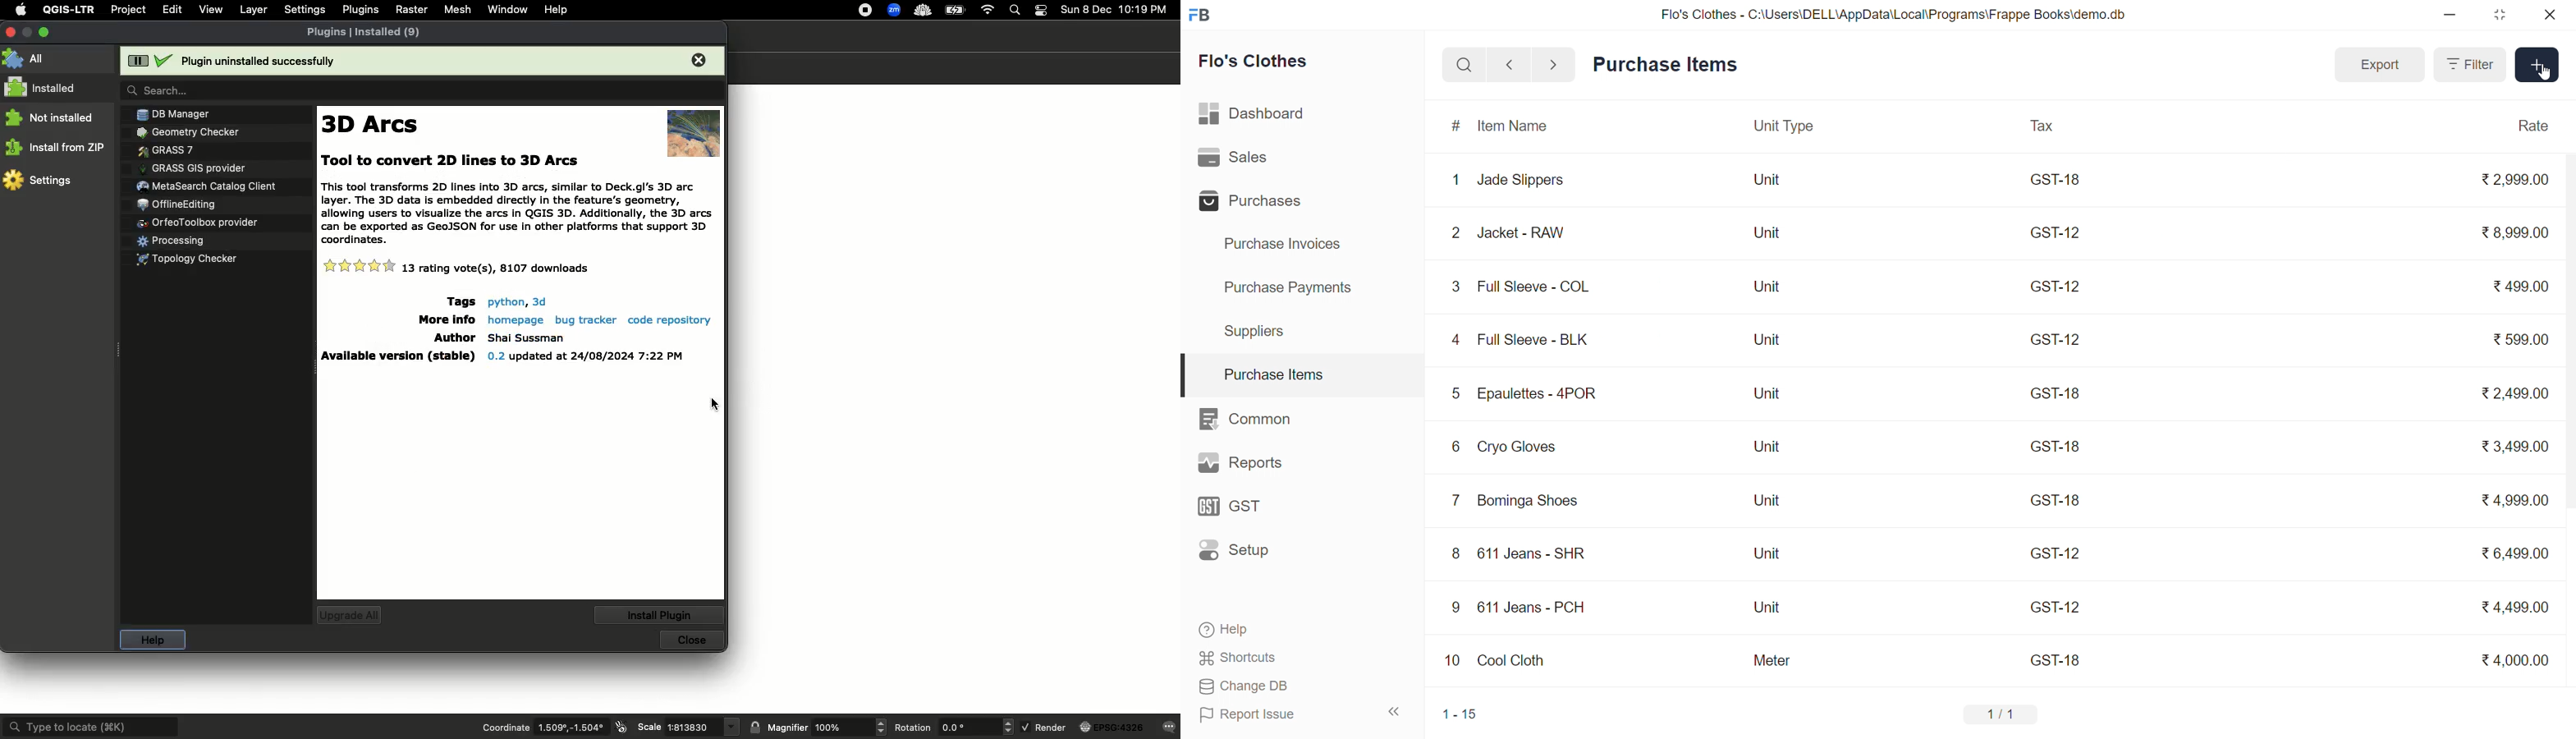 This screenshot has height=756, width=2576. What do you see at coordinates (1249, 508) in the screenshot?
I see `GST` at bounding box center [1249, 508].